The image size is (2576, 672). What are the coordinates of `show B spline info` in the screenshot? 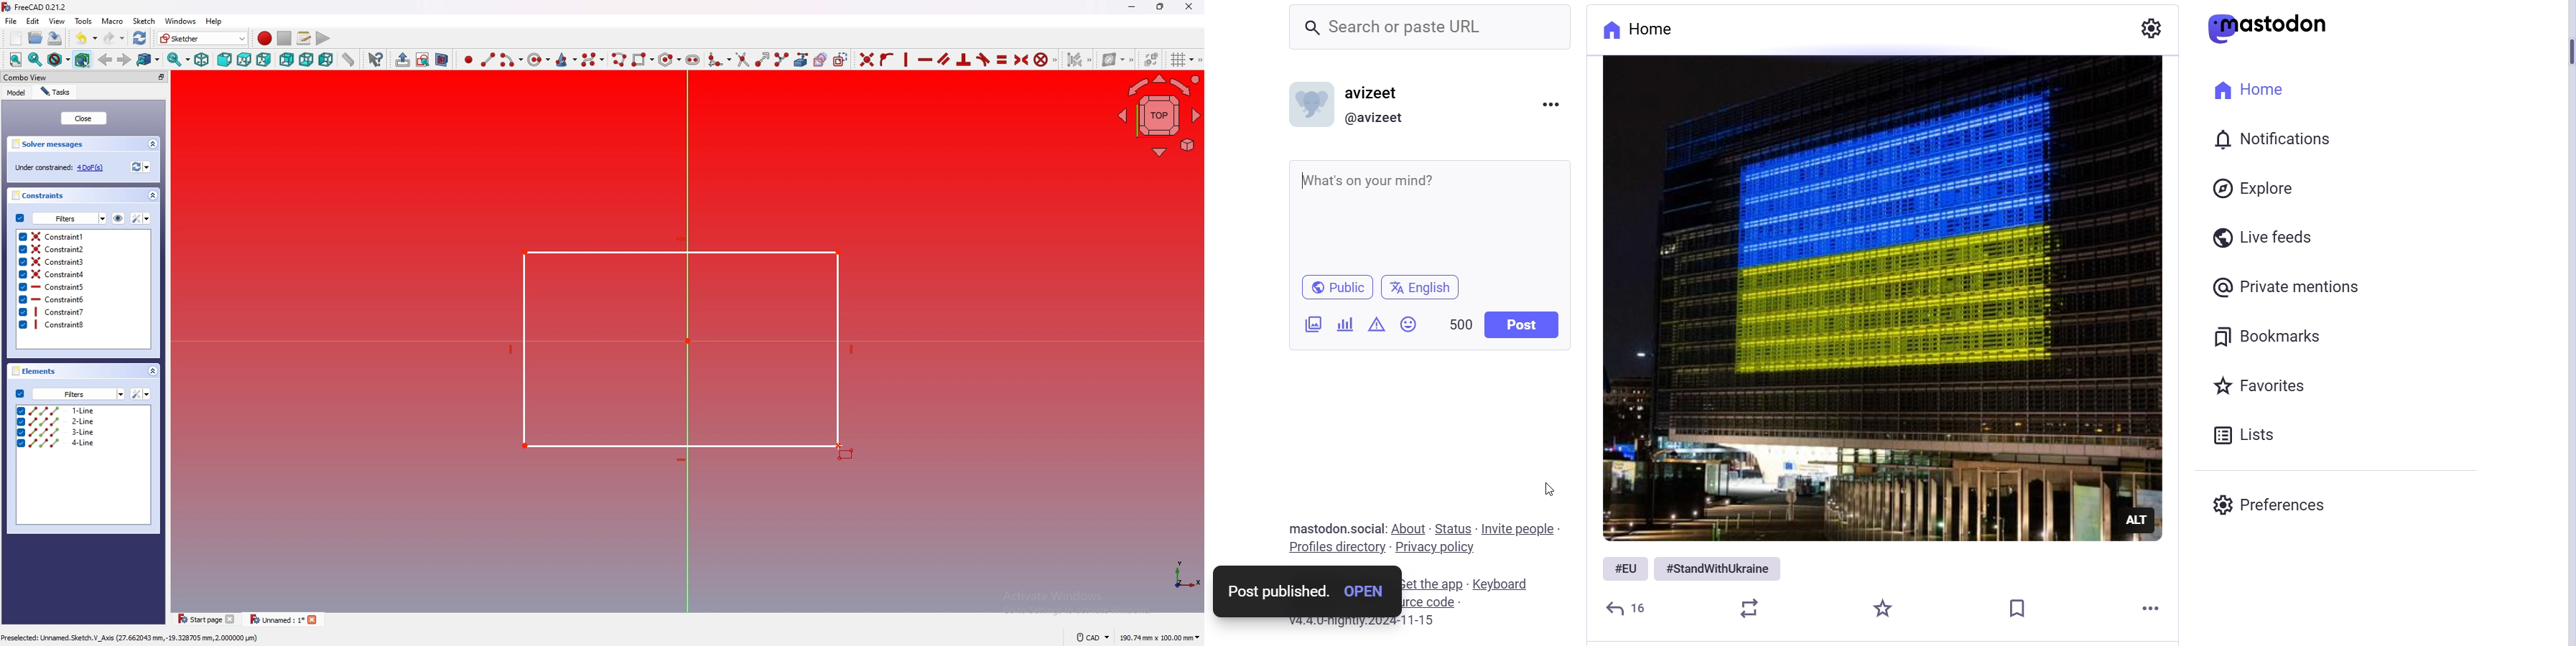 It's located at (1115, 60).